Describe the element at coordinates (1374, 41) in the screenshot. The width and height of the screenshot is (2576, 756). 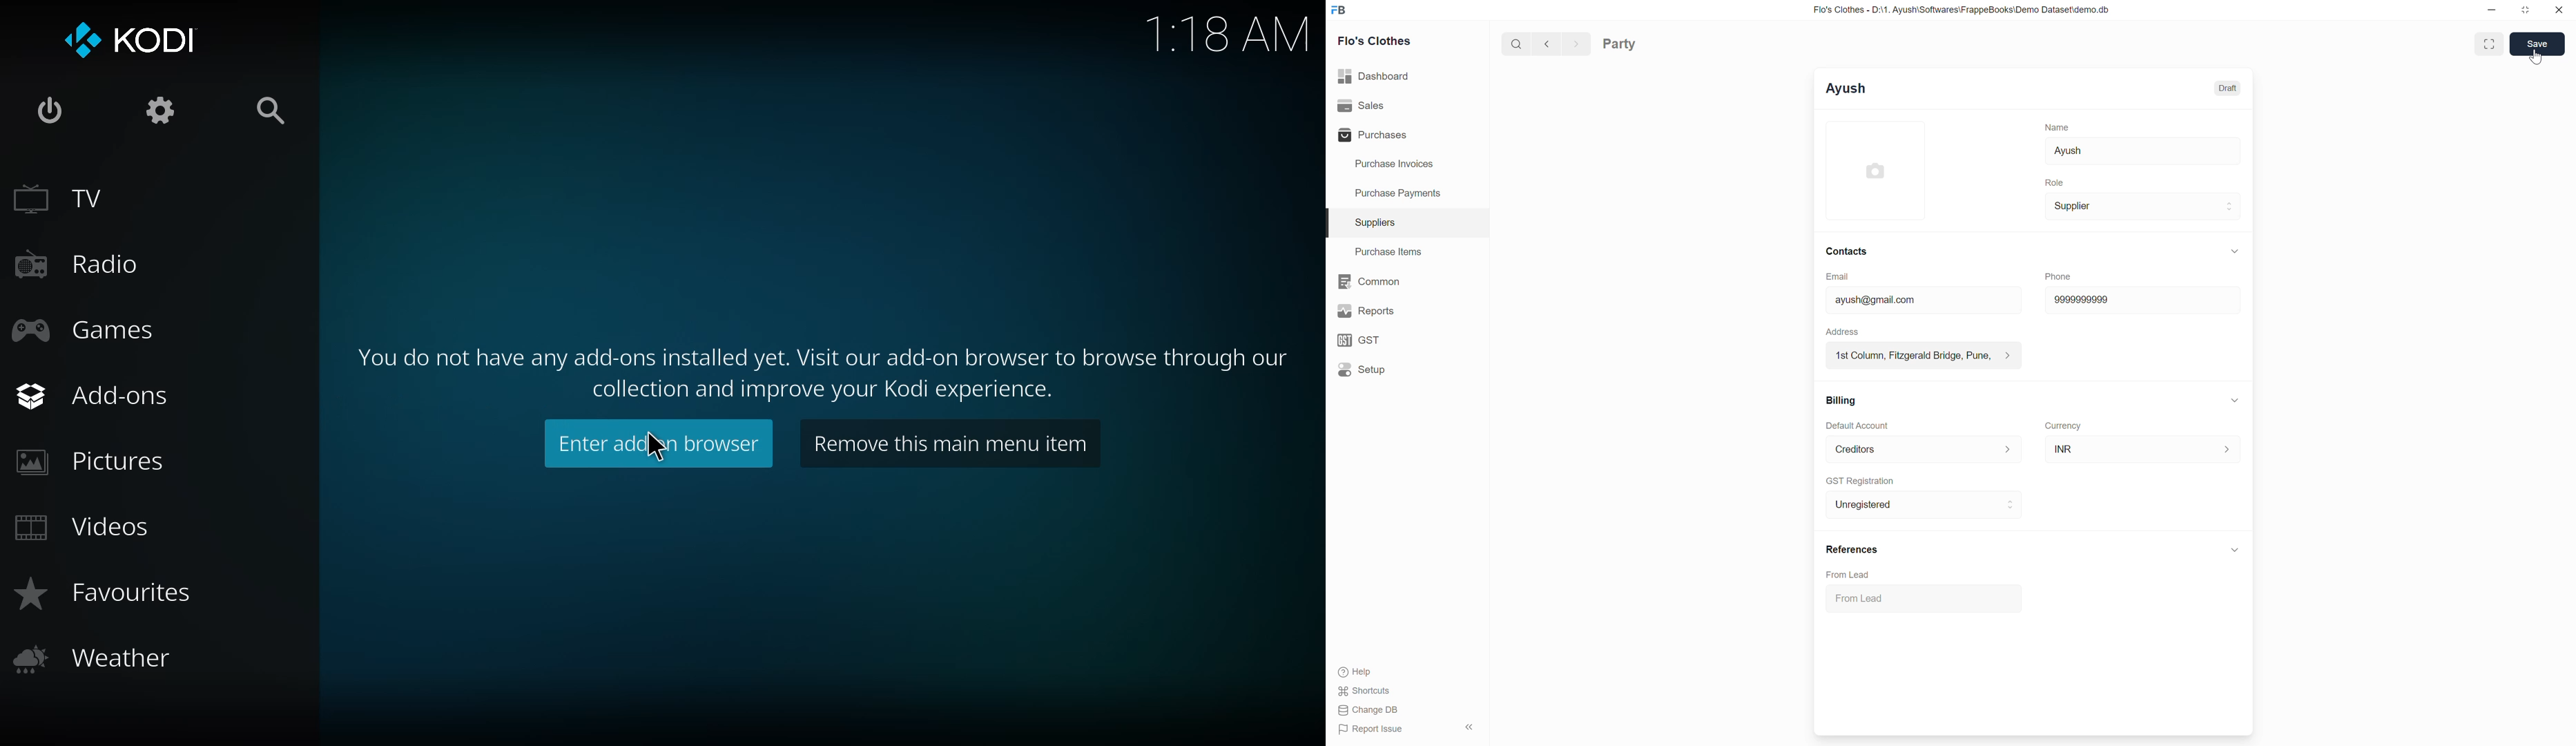
I see `Flo's Clothes` at that location.